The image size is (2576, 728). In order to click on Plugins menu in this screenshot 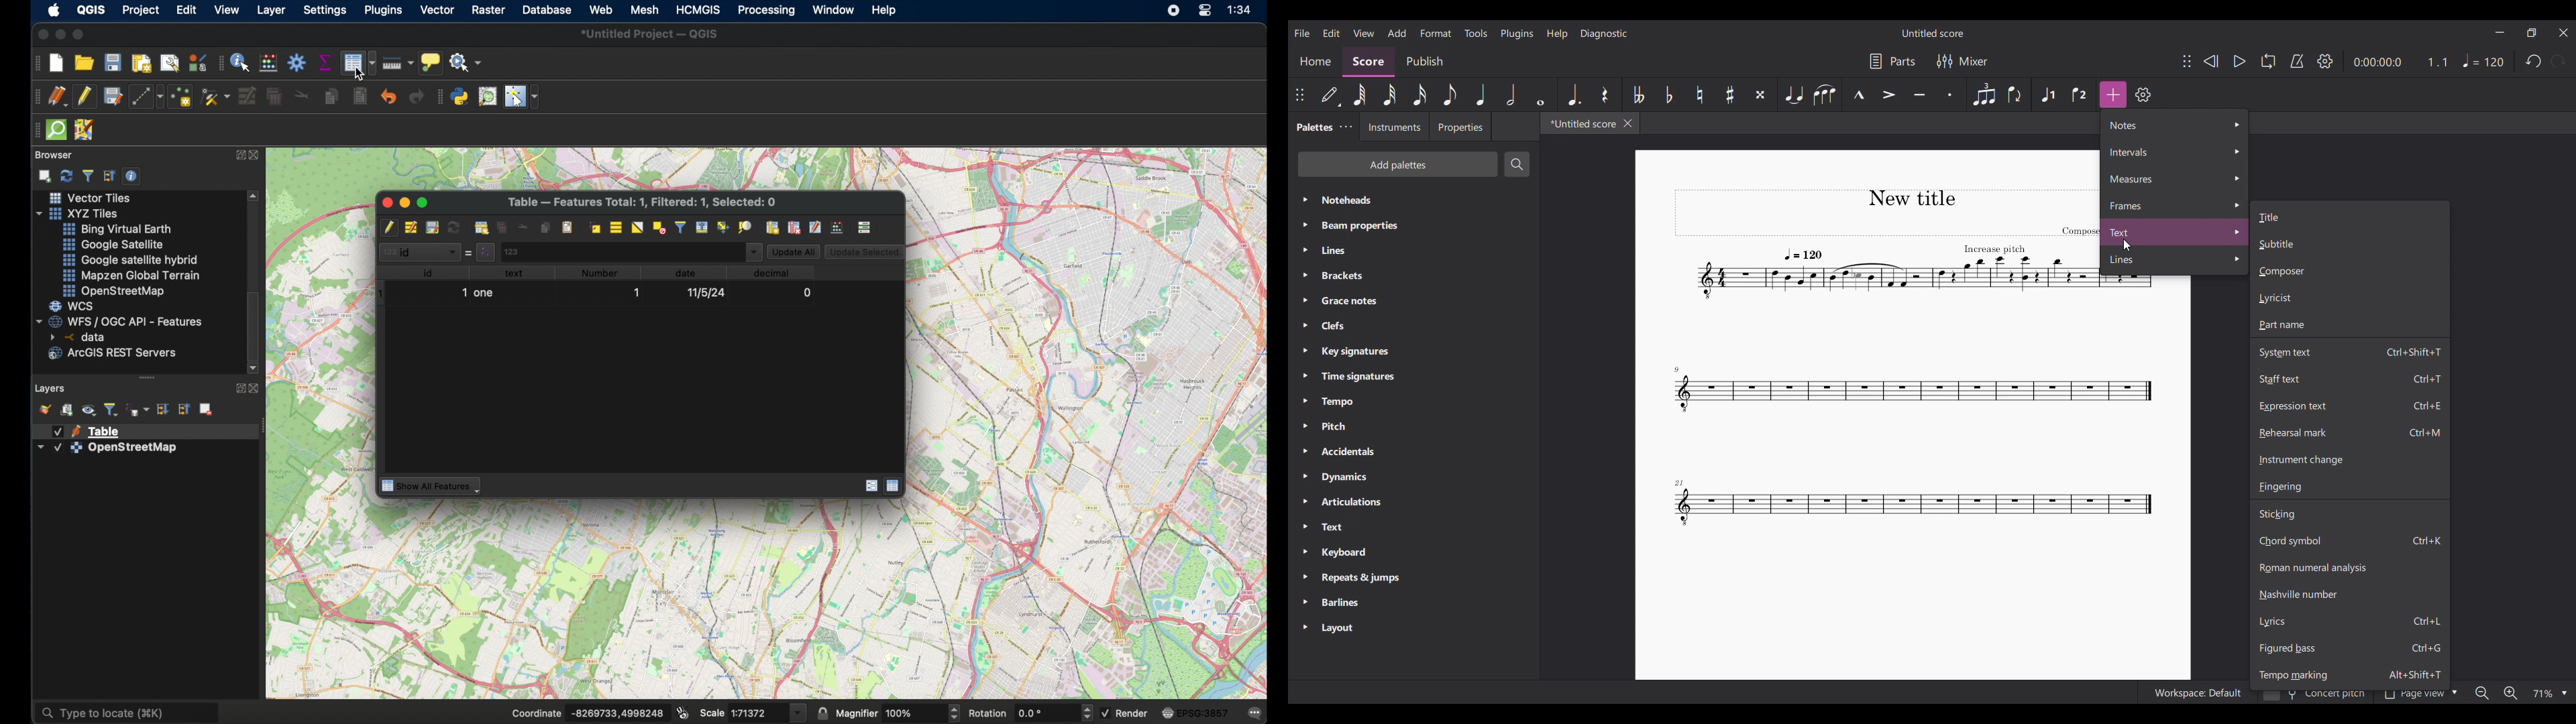, I will do `click(1517, 34)`.